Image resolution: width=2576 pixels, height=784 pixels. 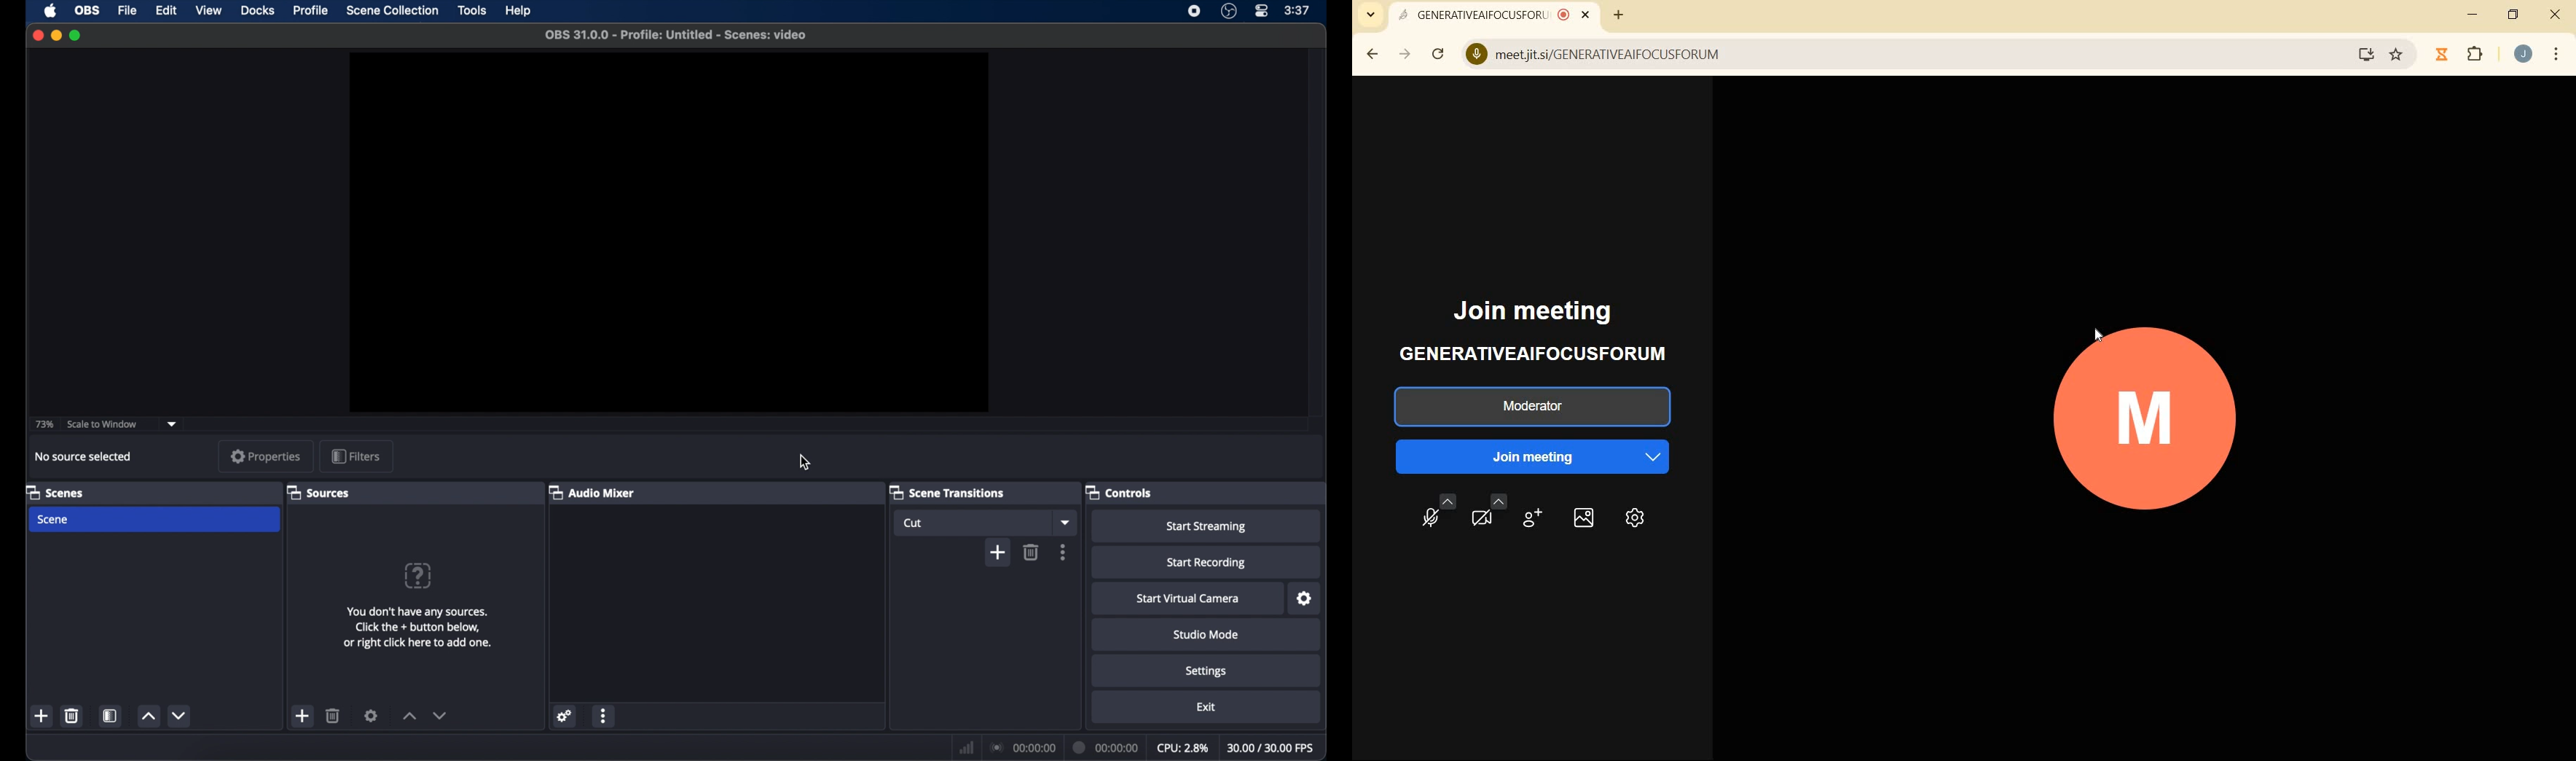 What do you see at coordinates (472, 10) in the screenshot?
I see `tools` at bounding box center [472, 10].